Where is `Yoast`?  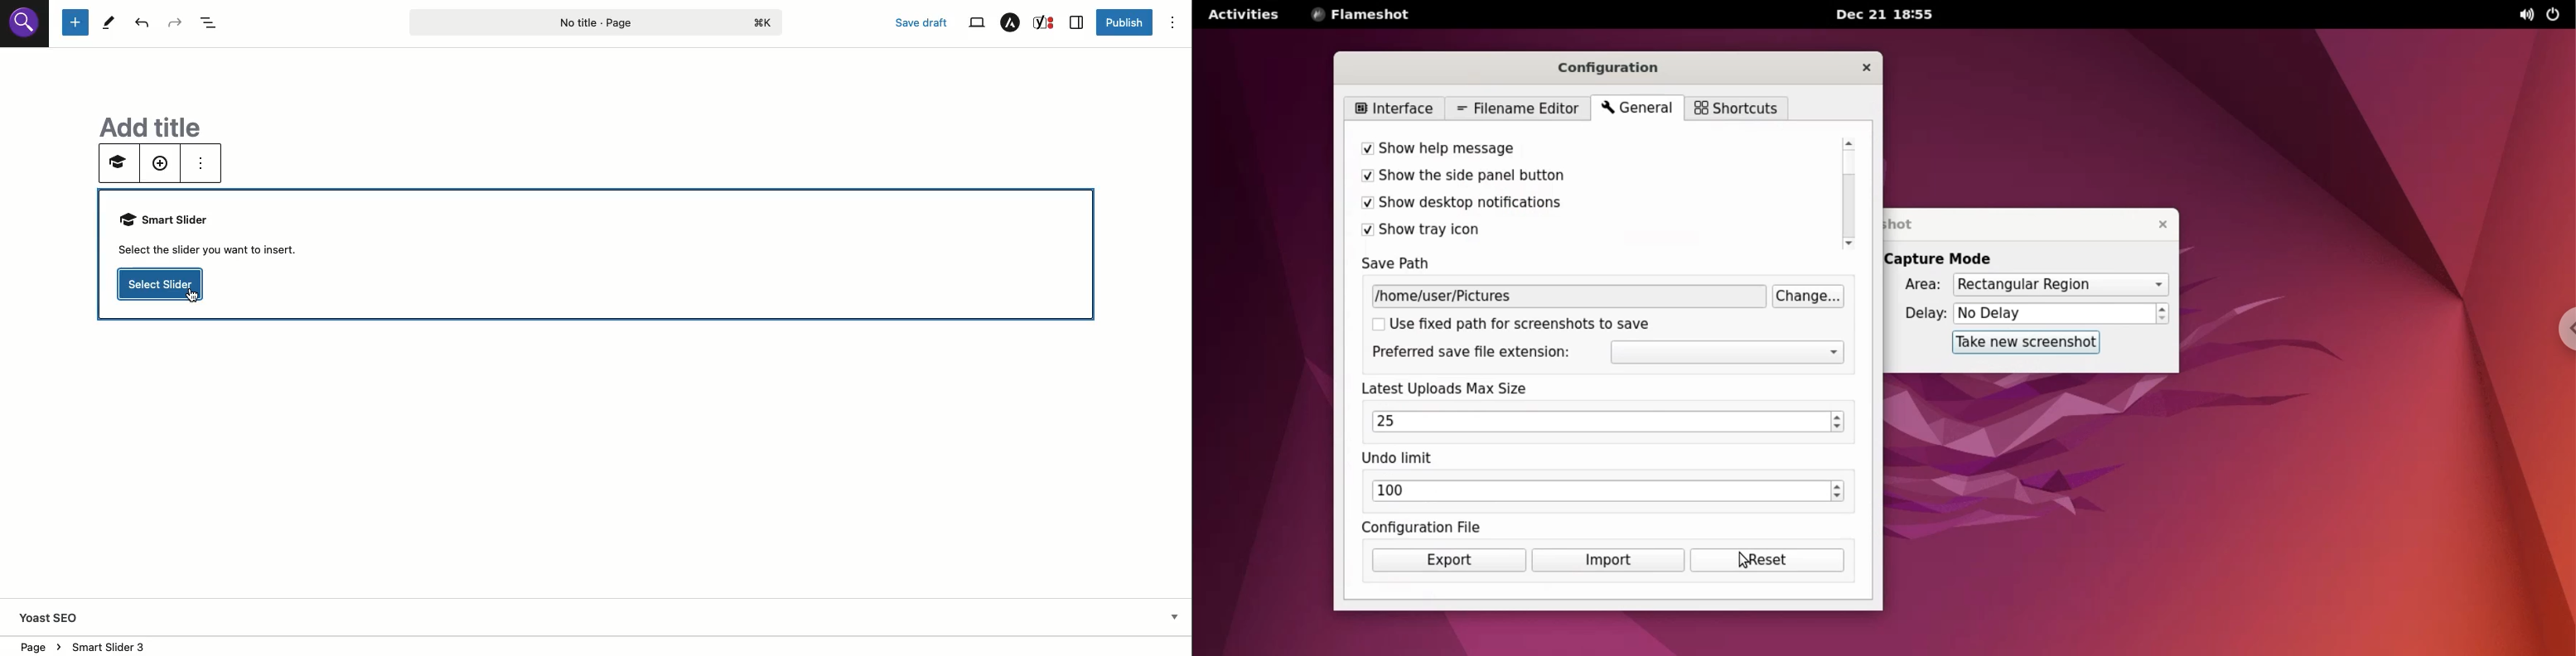
Yoast is located at coordinates (1046, 22).